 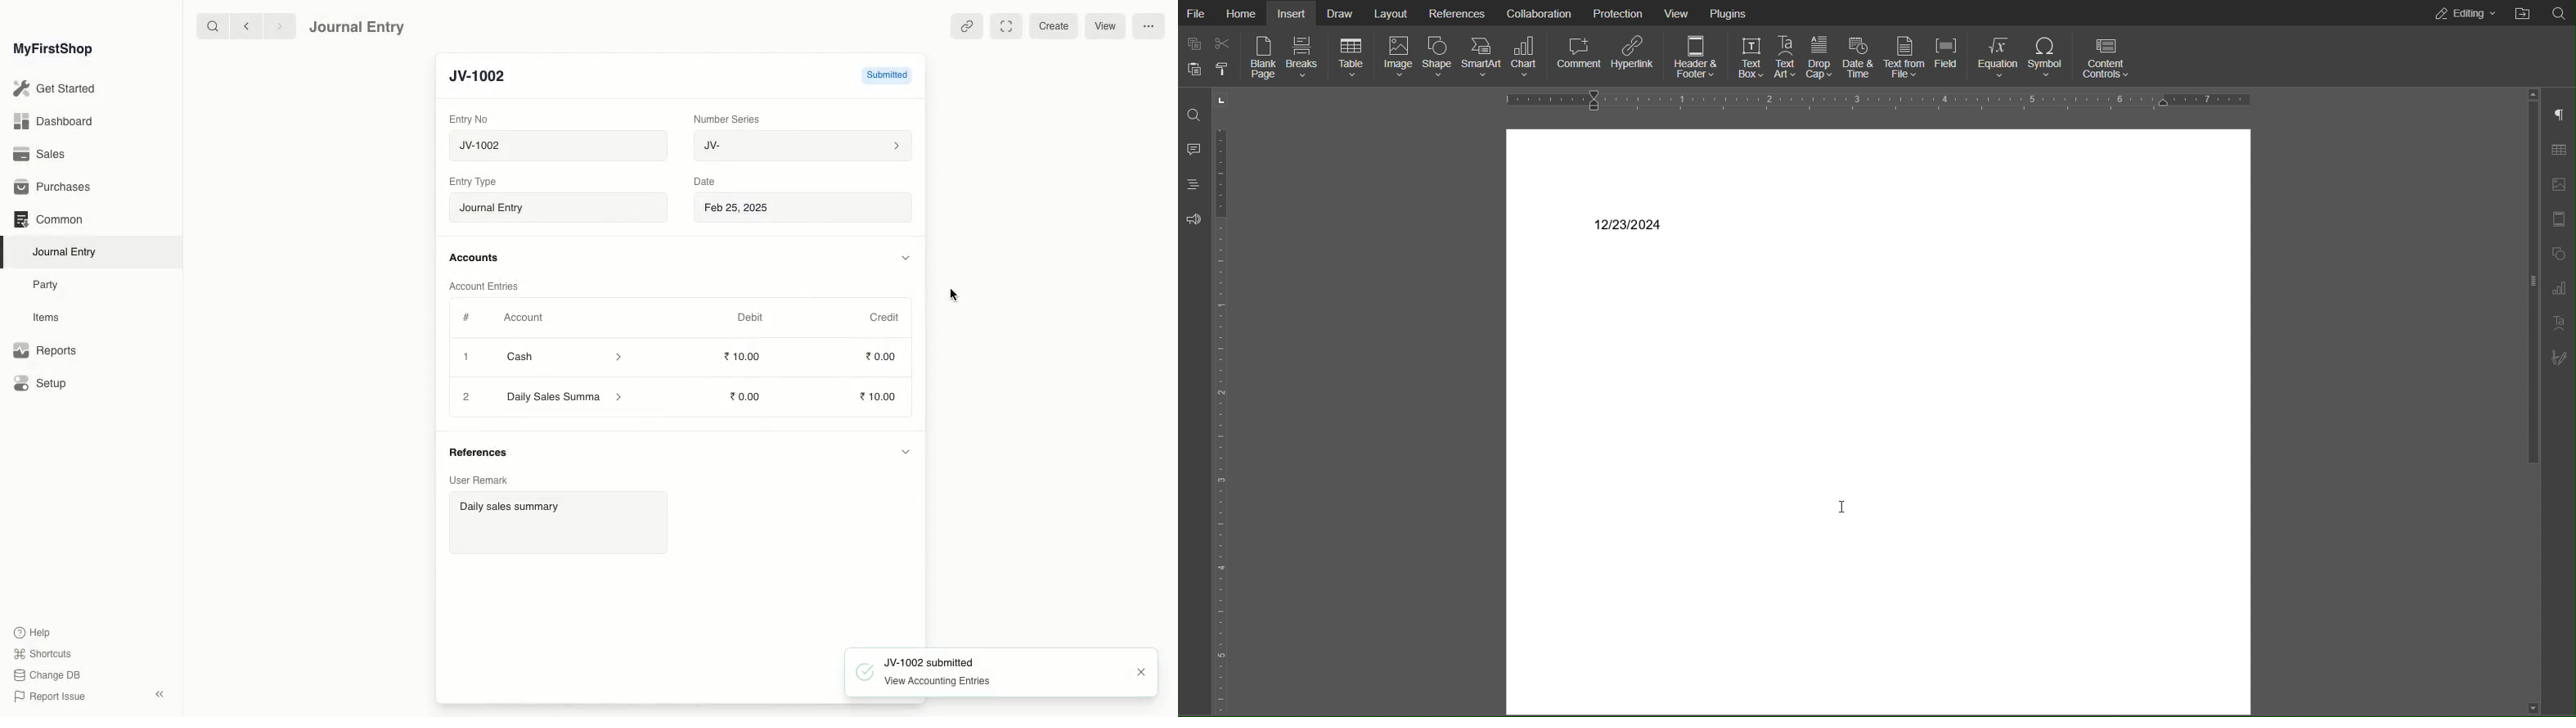 I want to click on Open File Location, so click(x=2559, y=12).